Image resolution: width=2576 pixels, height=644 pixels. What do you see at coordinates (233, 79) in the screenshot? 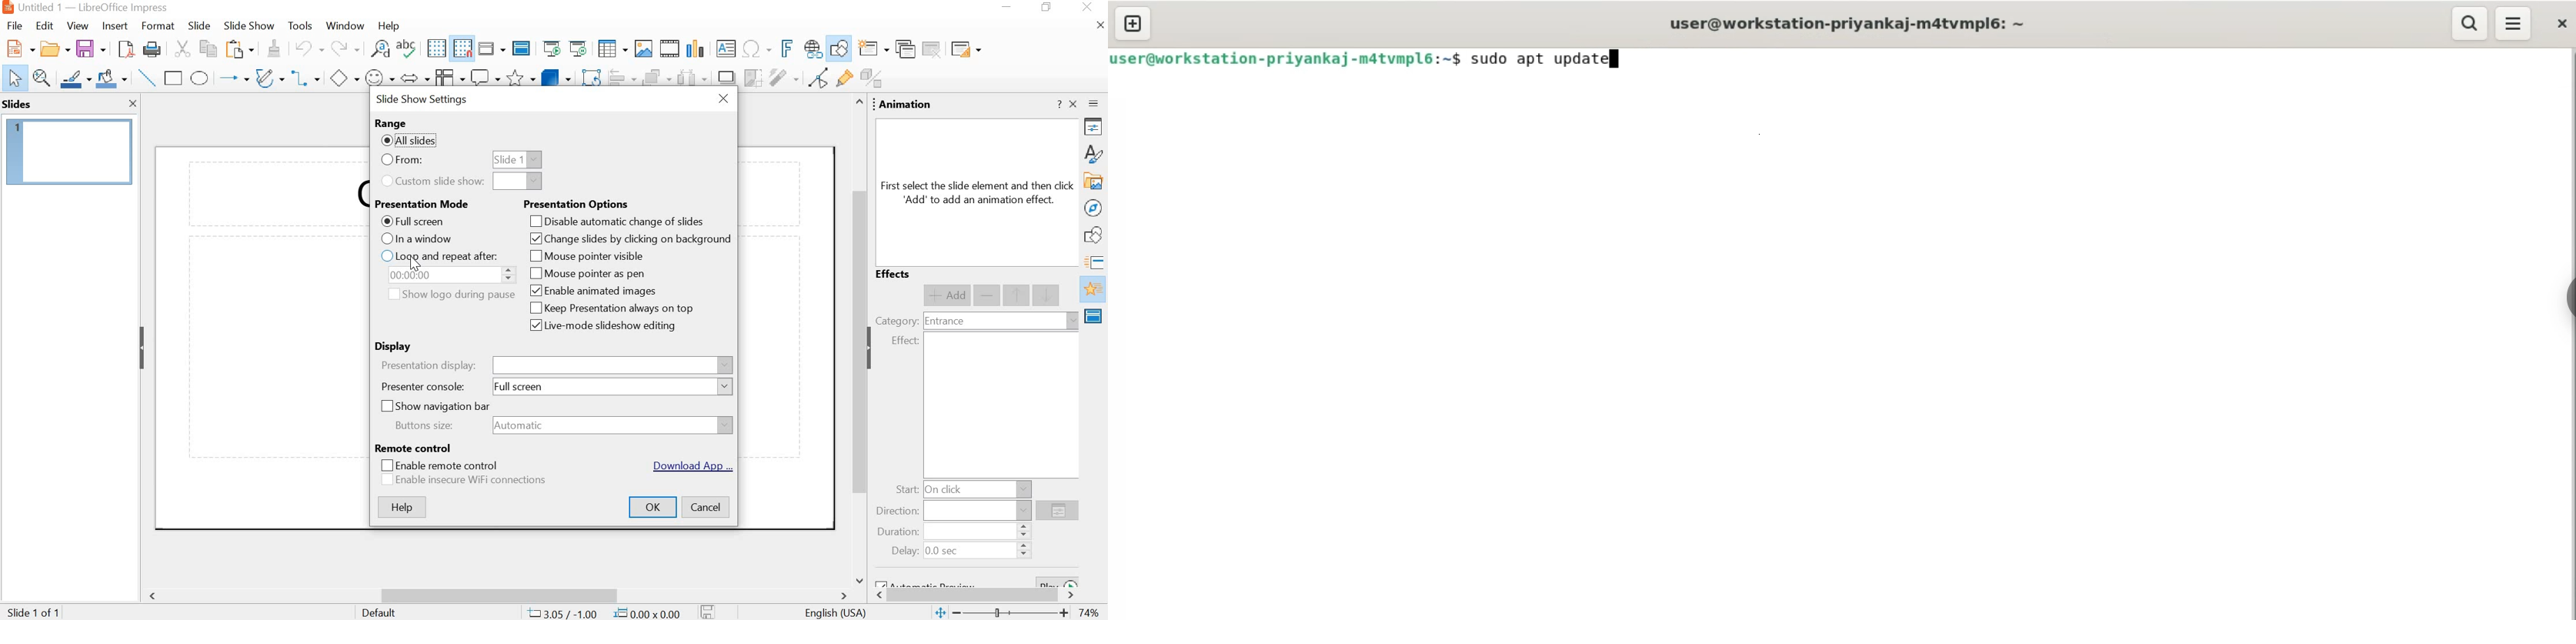
I see `lines and arrows` at bounding box center [233, 79].